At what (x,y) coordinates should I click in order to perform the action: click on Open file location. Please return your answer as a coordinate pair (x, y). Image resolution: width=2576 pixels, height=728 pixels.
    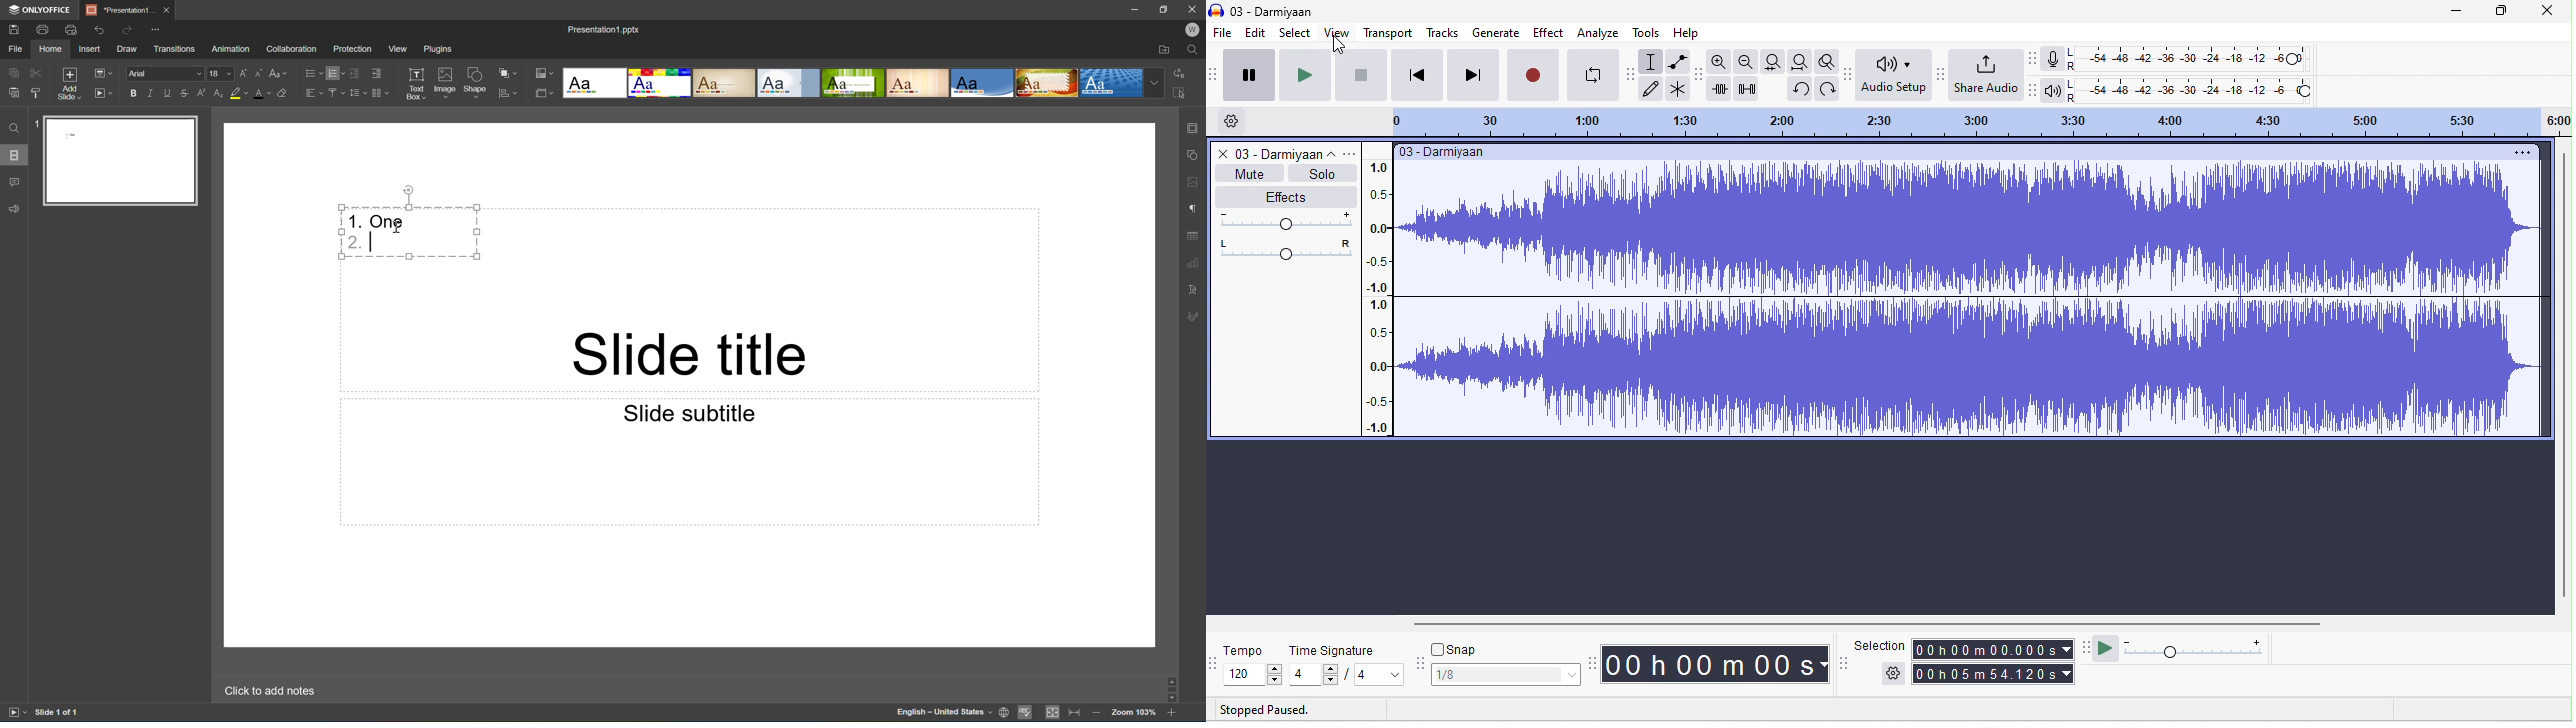
    Looking at the image, I should click on (1166, 50).